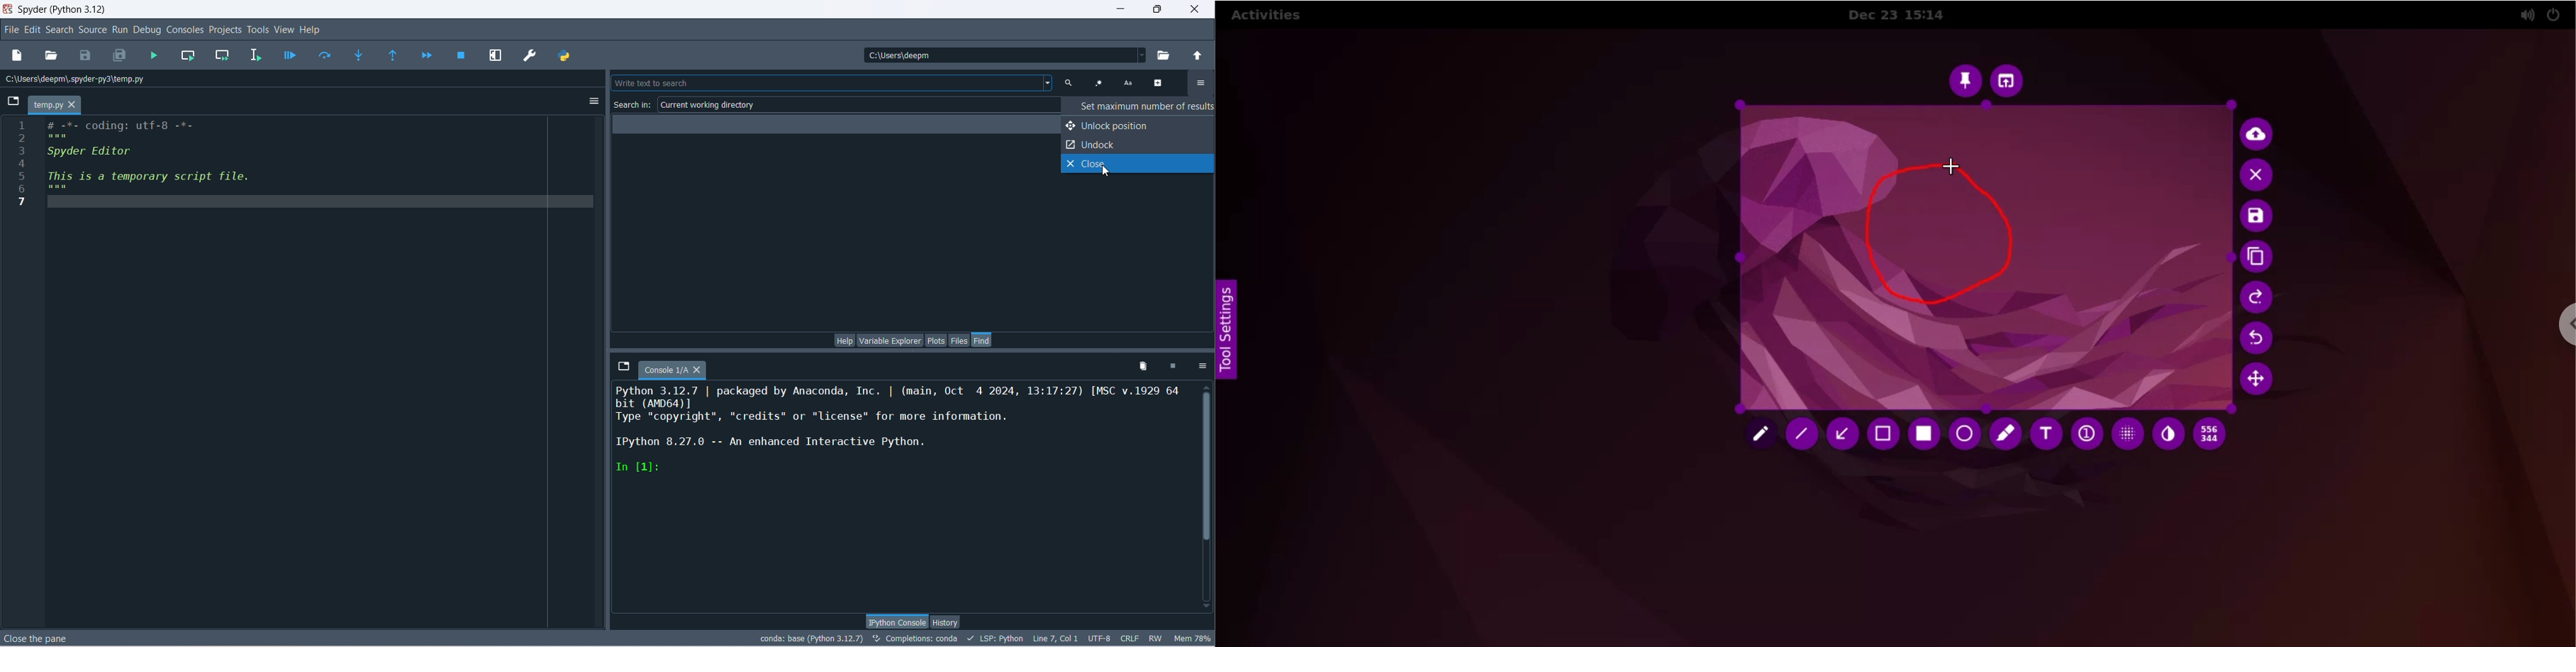  I want to click on consoles, so click(185, 29).